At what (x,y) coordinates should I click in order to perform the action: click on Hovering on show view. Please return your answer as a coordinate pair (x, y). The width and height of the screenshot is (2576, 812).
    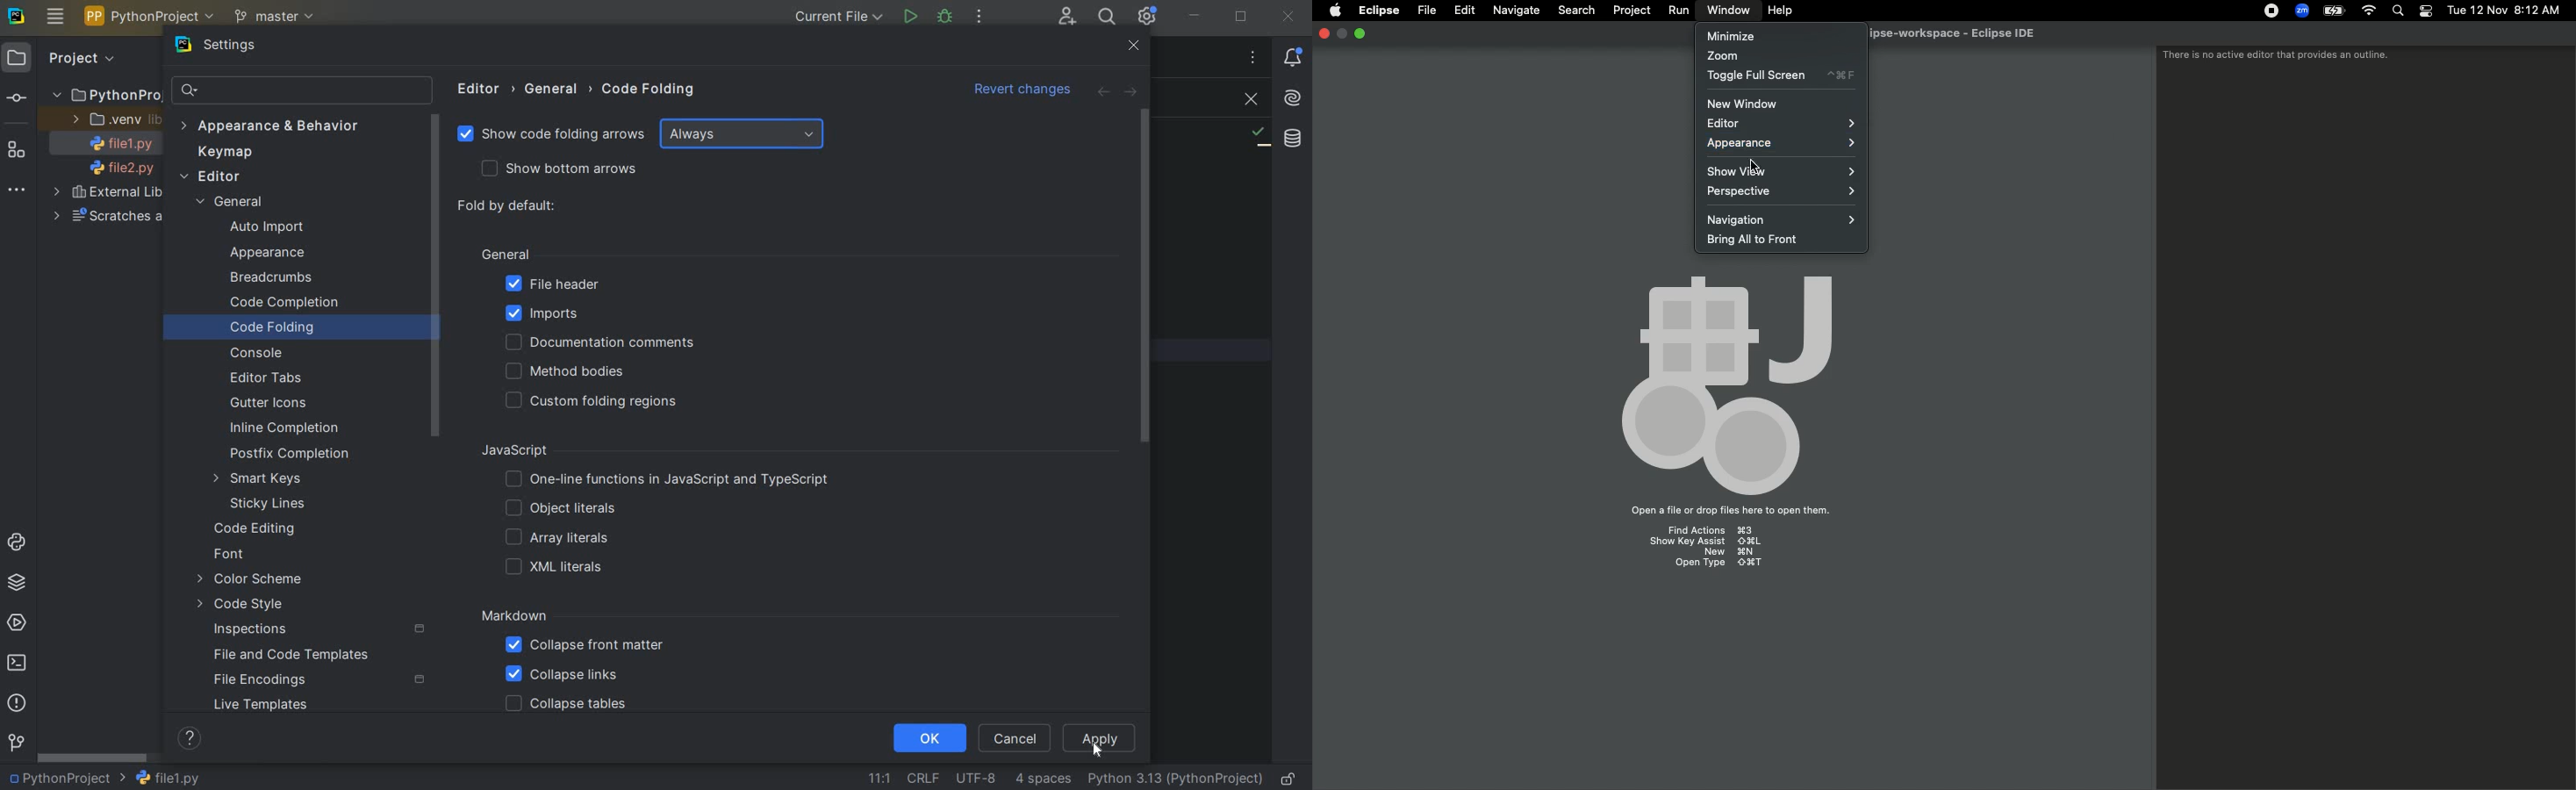
    Looking at the image, I should click on (1780, 170).